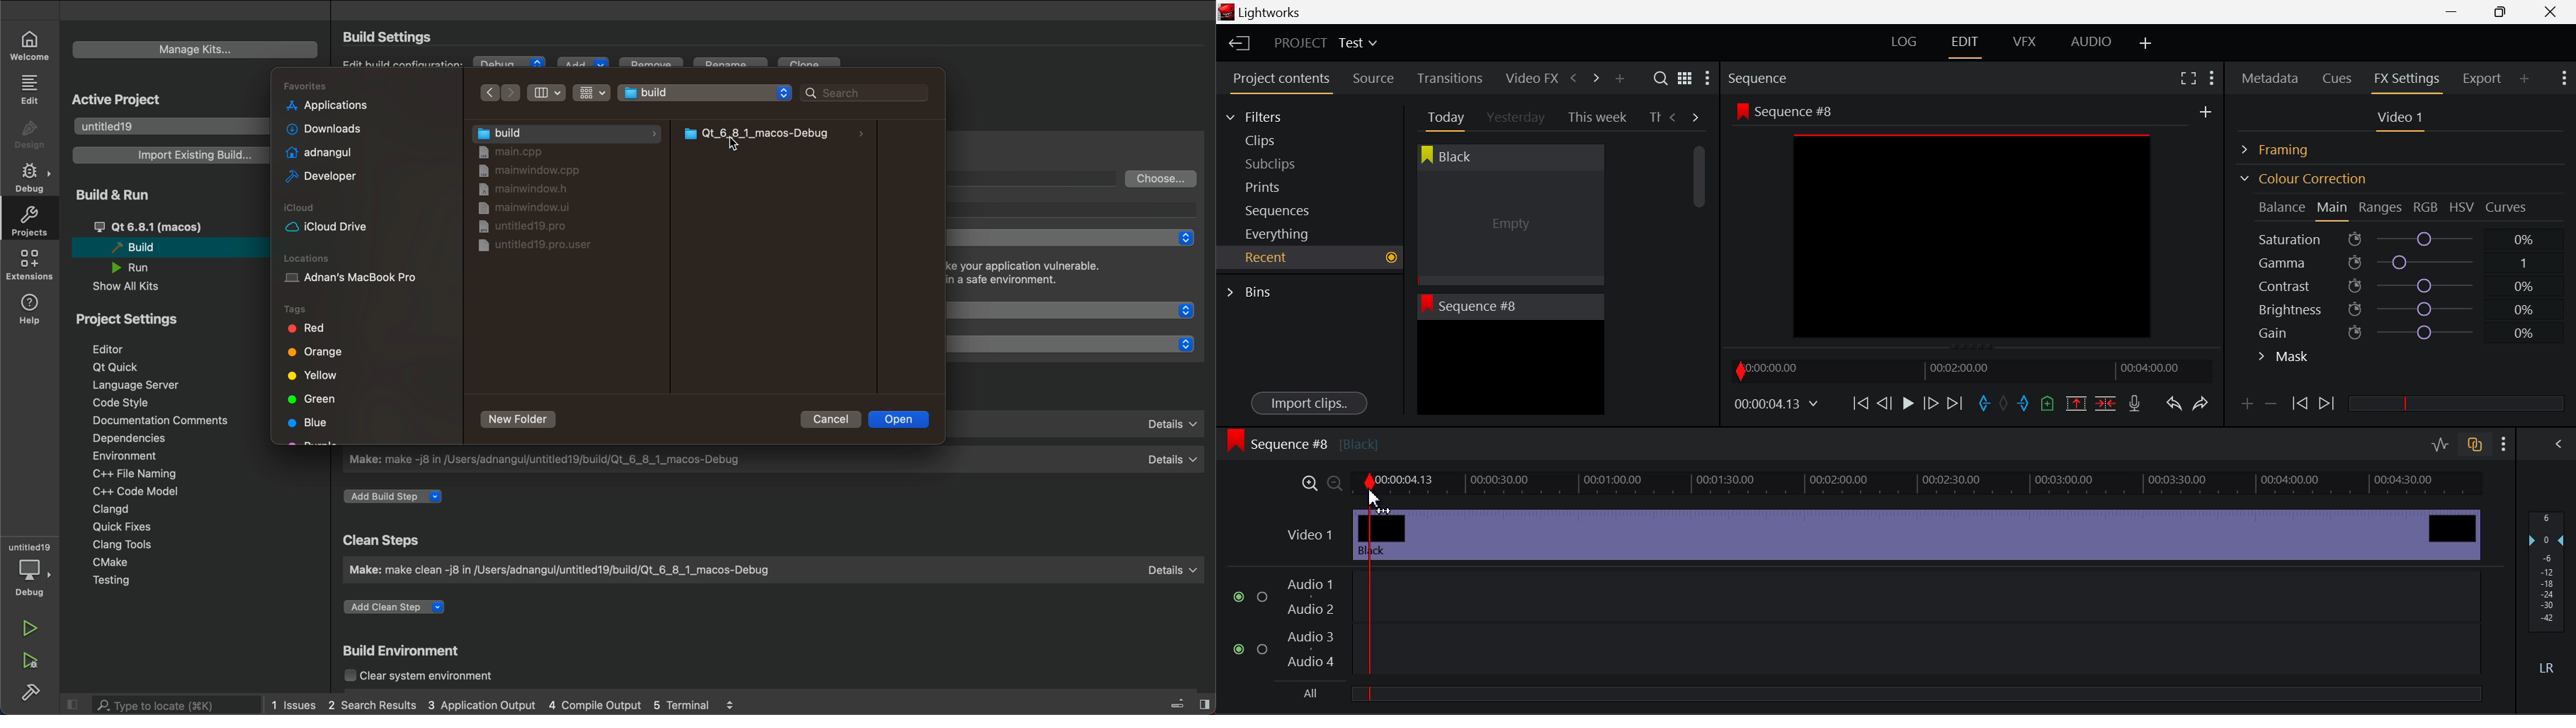 Image resolution: width=2576 pixels, height=728 pixels. What do you see at coordinates (776, 134) in the screenshot?
I see `debug file` at bounding box center [776, 134].